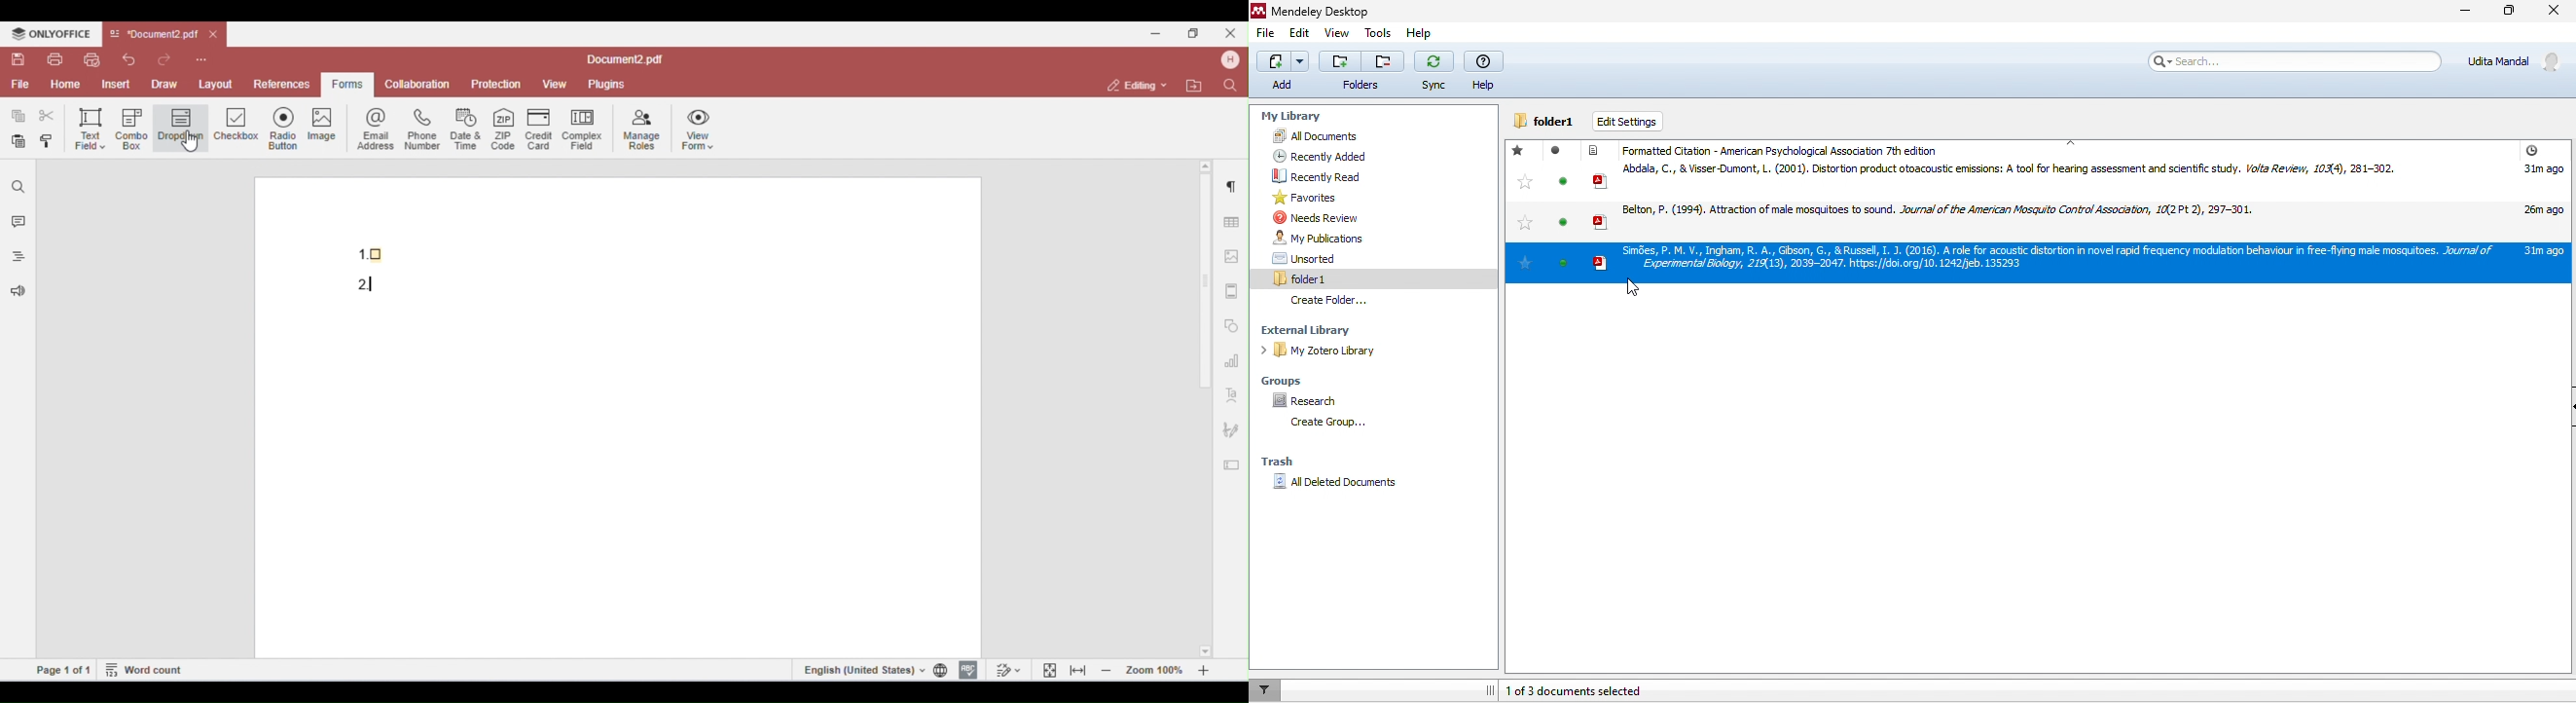 This screenshot has width=2576, height=728. Describe the element at coordinates (2531, 150) in the screenshot. I see `added time` at that location.